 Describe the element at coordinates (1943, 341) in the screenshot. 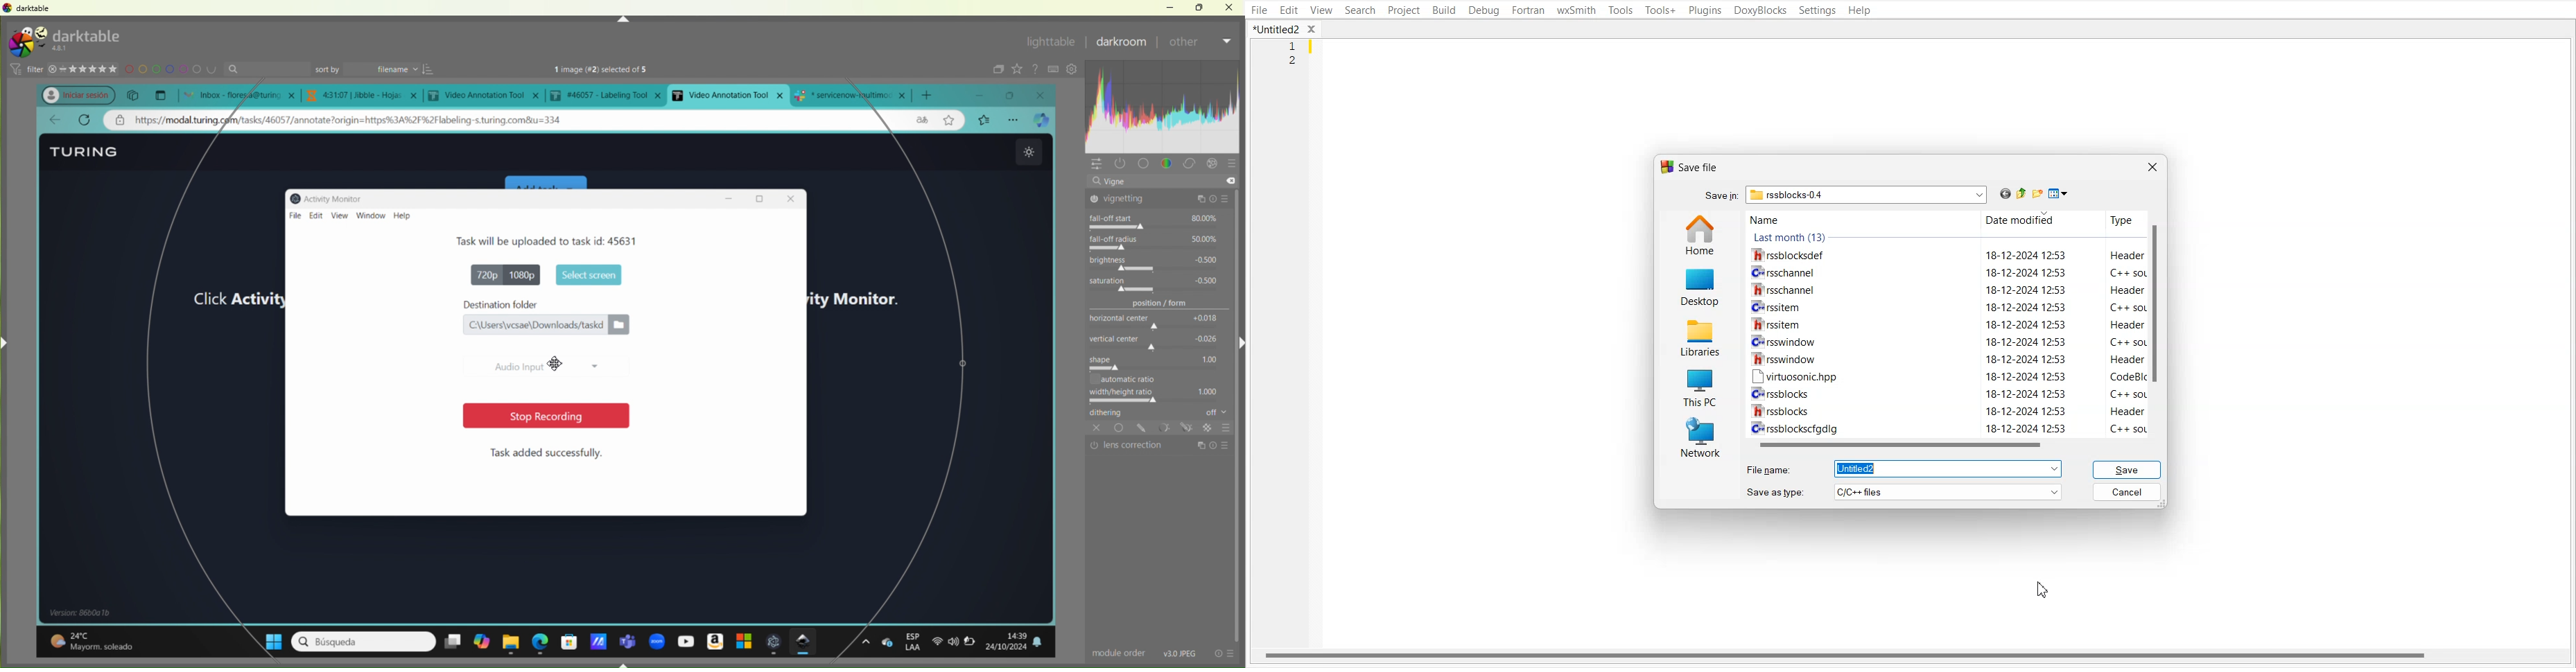

I see `CH rsswindow 18-12-2024 12:53 C++ sol` at that location.